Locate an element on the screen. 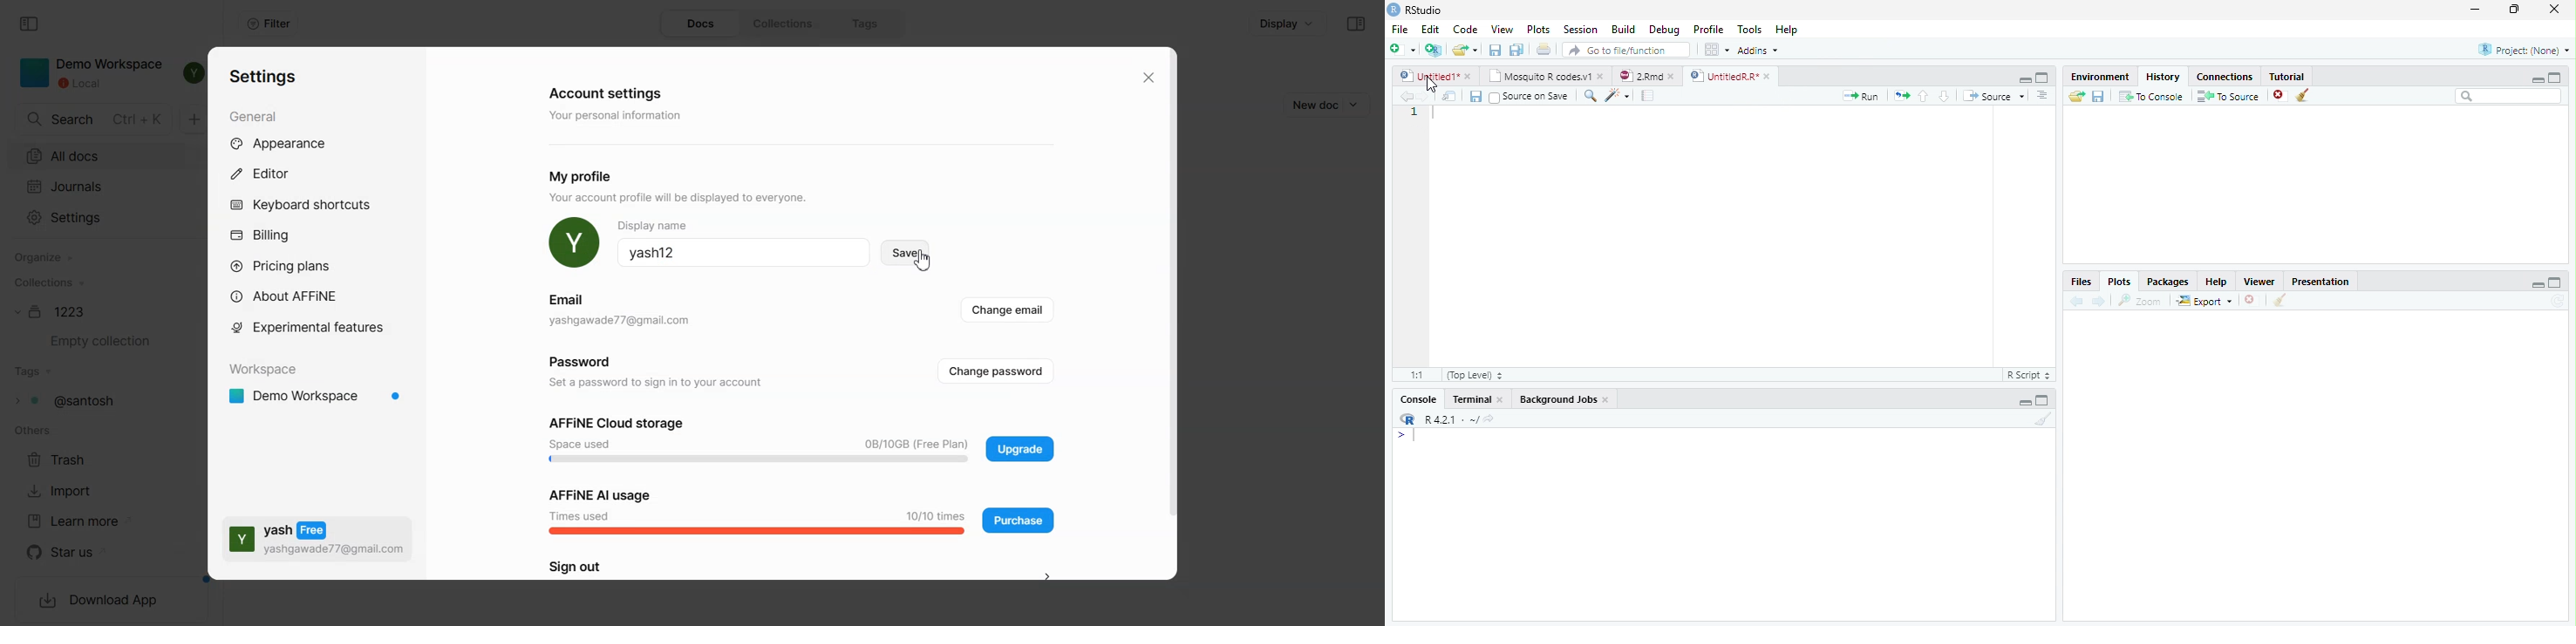 The width and height of the screenshot is (2576, 644). Background jobs is located at coordinates (1564, 399).